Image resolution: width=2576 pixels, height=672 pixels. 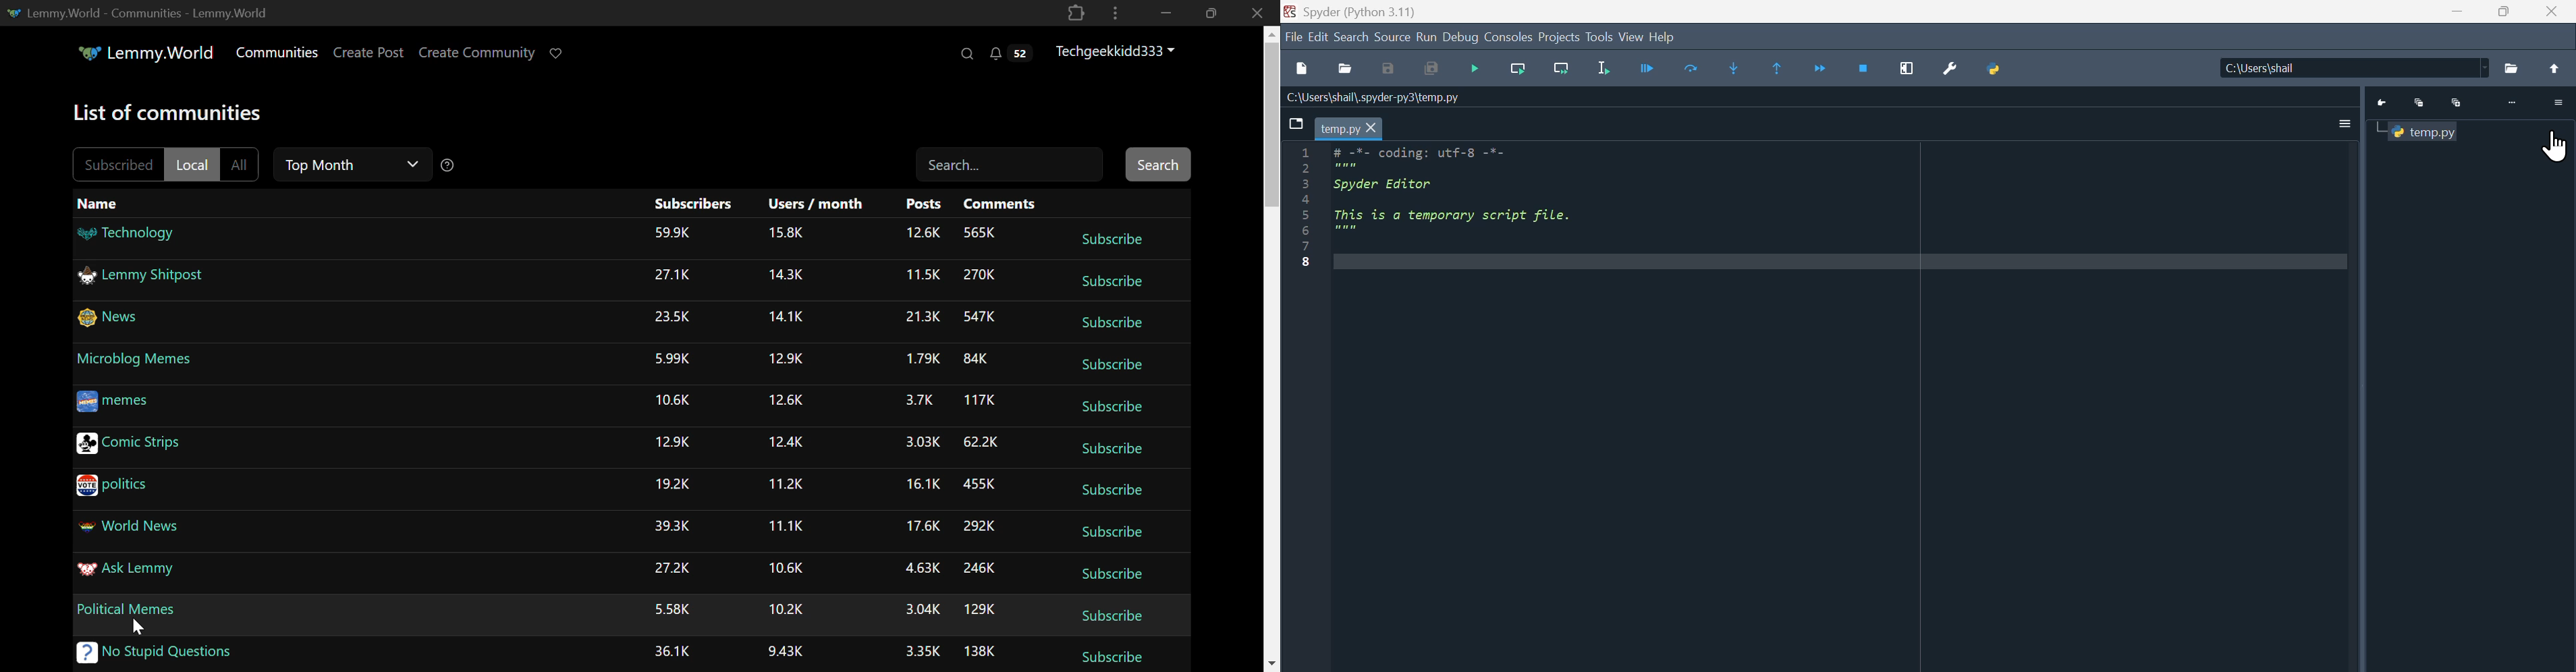 I want to click on Amount, so click(x=675, y=611).